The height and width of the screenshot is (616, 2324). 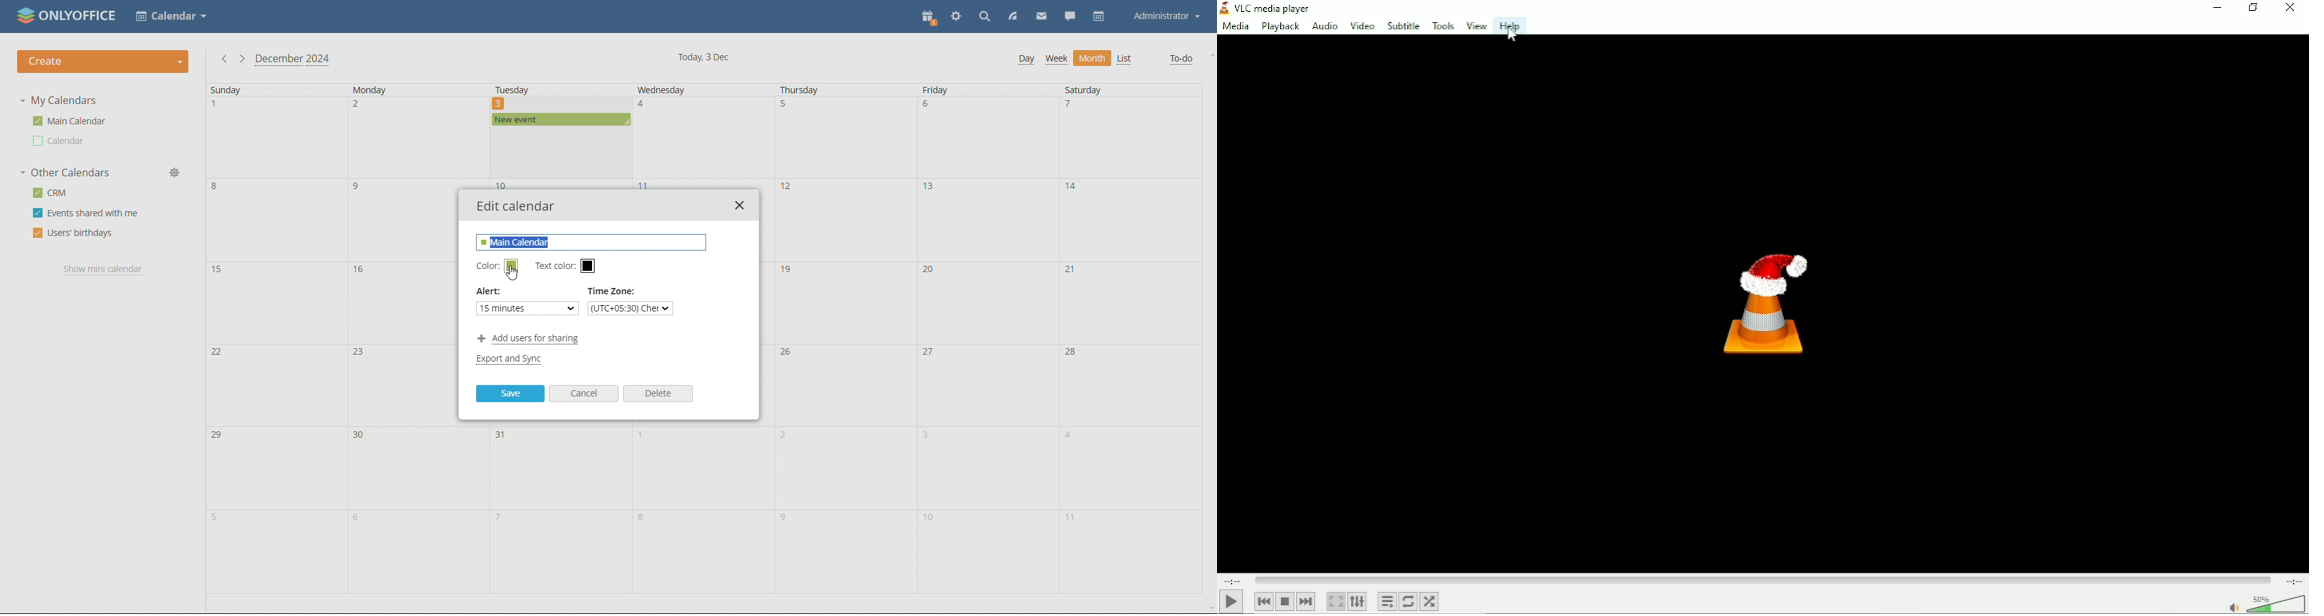 I want to click on current month, so click(x=292, y=60).